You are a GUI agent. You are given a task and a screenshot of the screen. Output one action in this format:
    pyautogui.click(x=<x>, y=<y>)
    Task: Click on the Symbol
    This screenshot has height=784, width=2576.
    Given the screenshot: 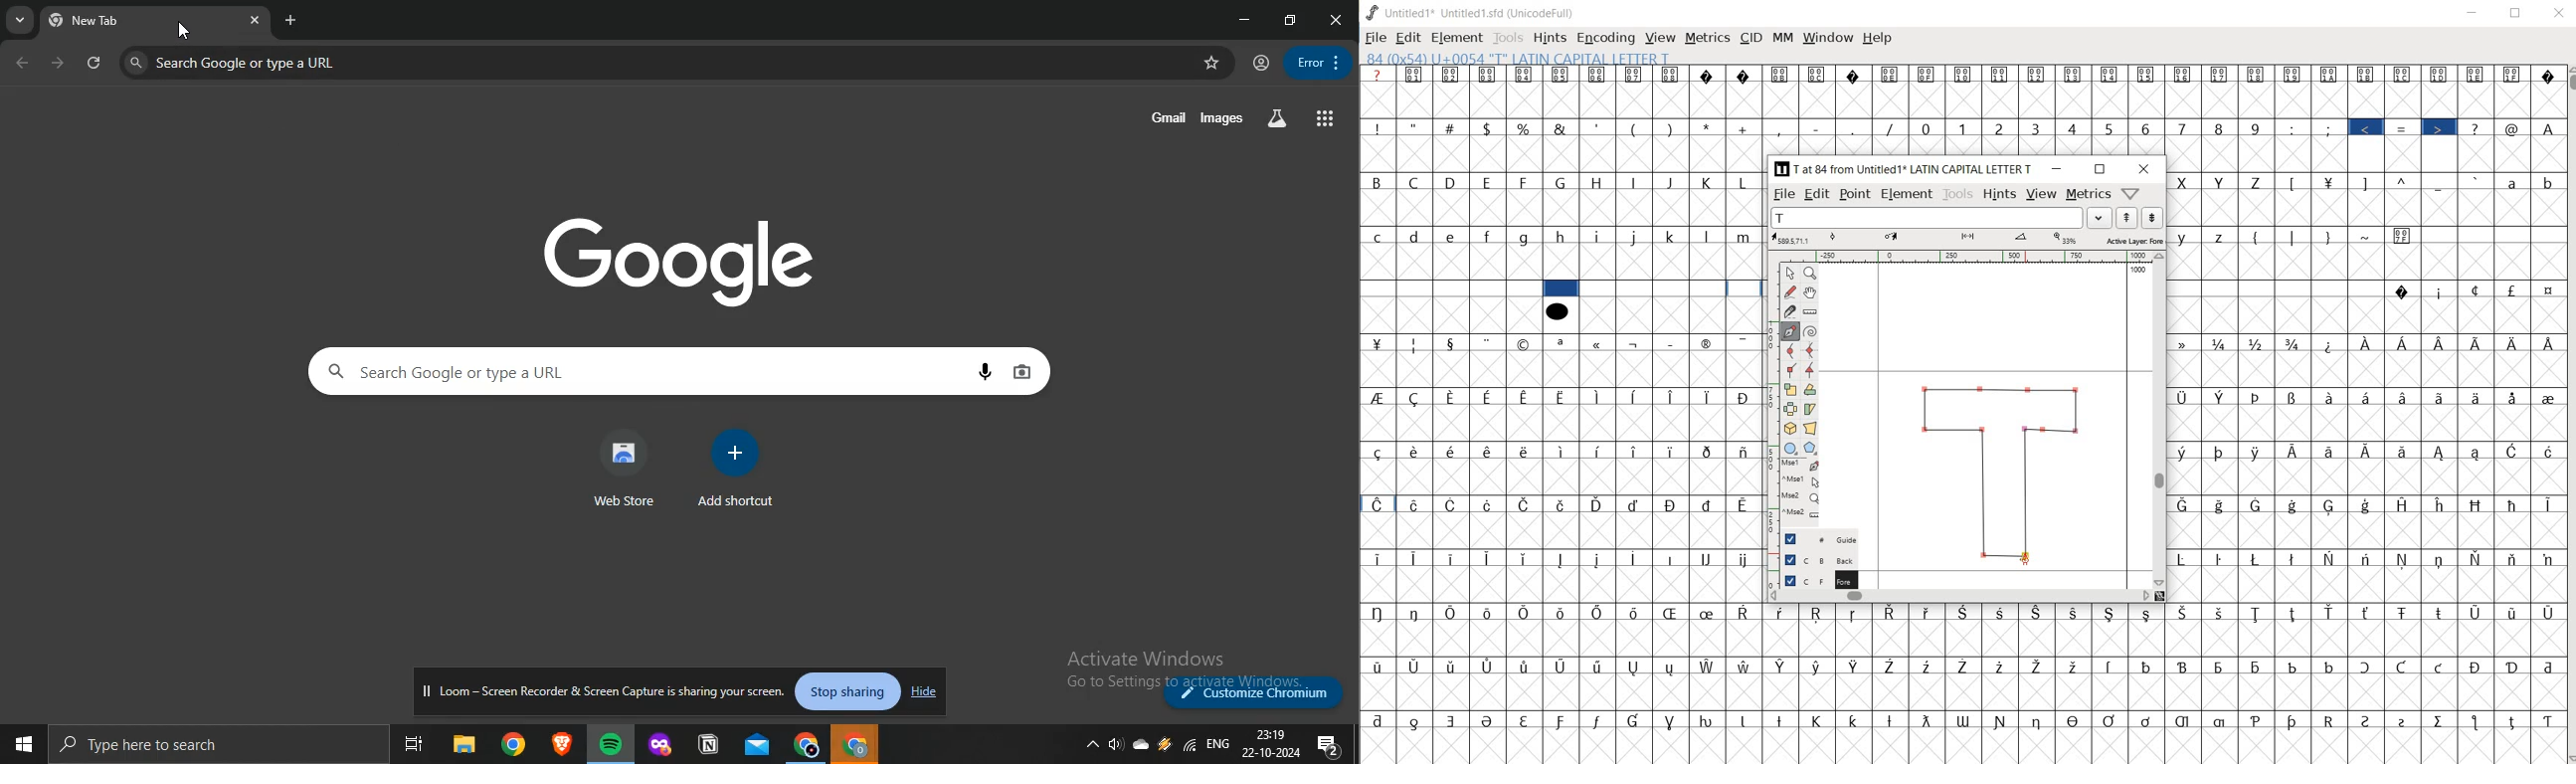 What is the action you would take?
    pyautogui.click(x=2186, y=612)
    